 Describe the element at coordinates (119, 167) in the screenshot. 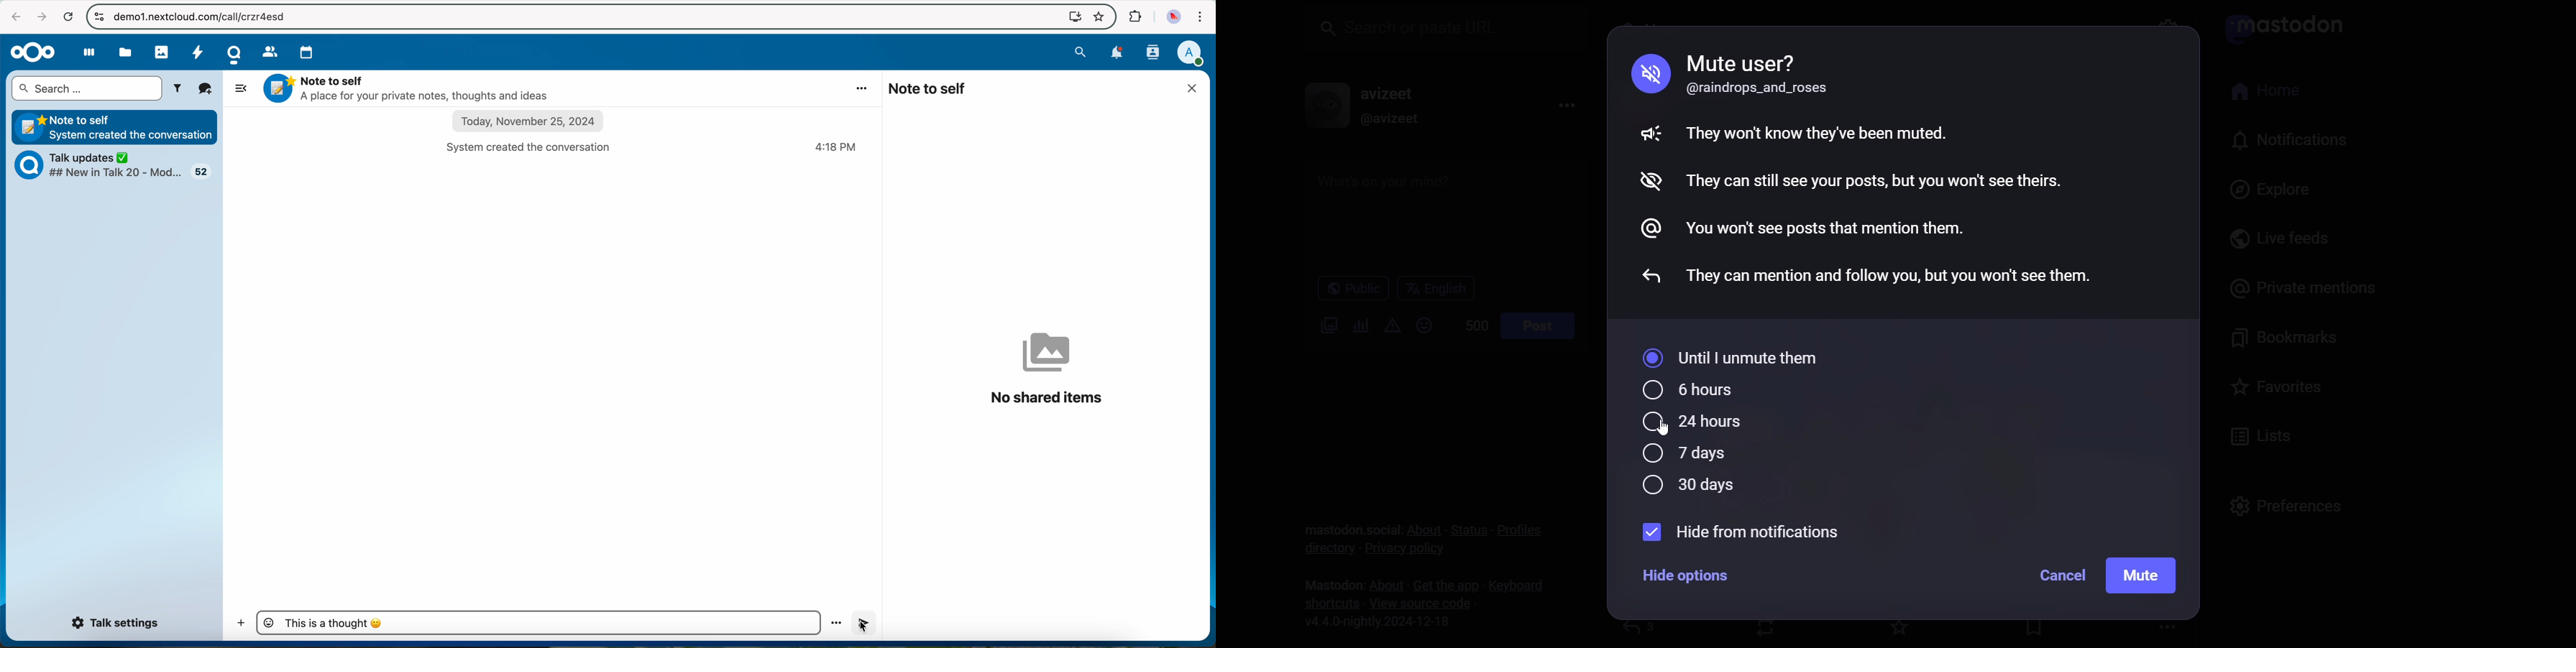

I see `Talk updates` at that location.